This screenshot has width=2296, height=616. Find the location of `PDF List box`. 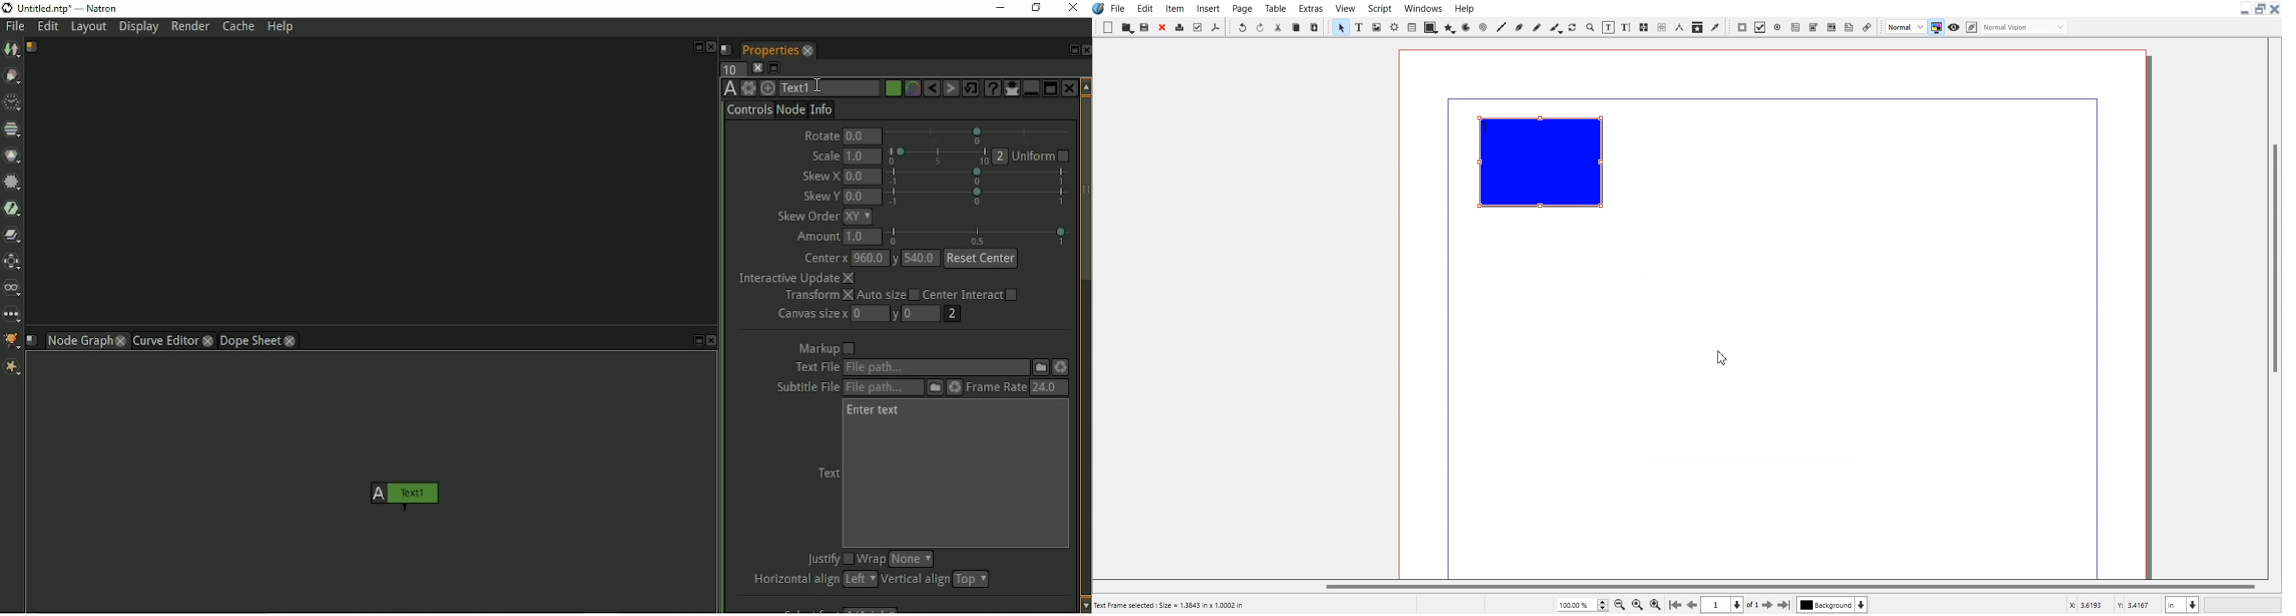

PDF List box is located at coordinates (1832, 27).